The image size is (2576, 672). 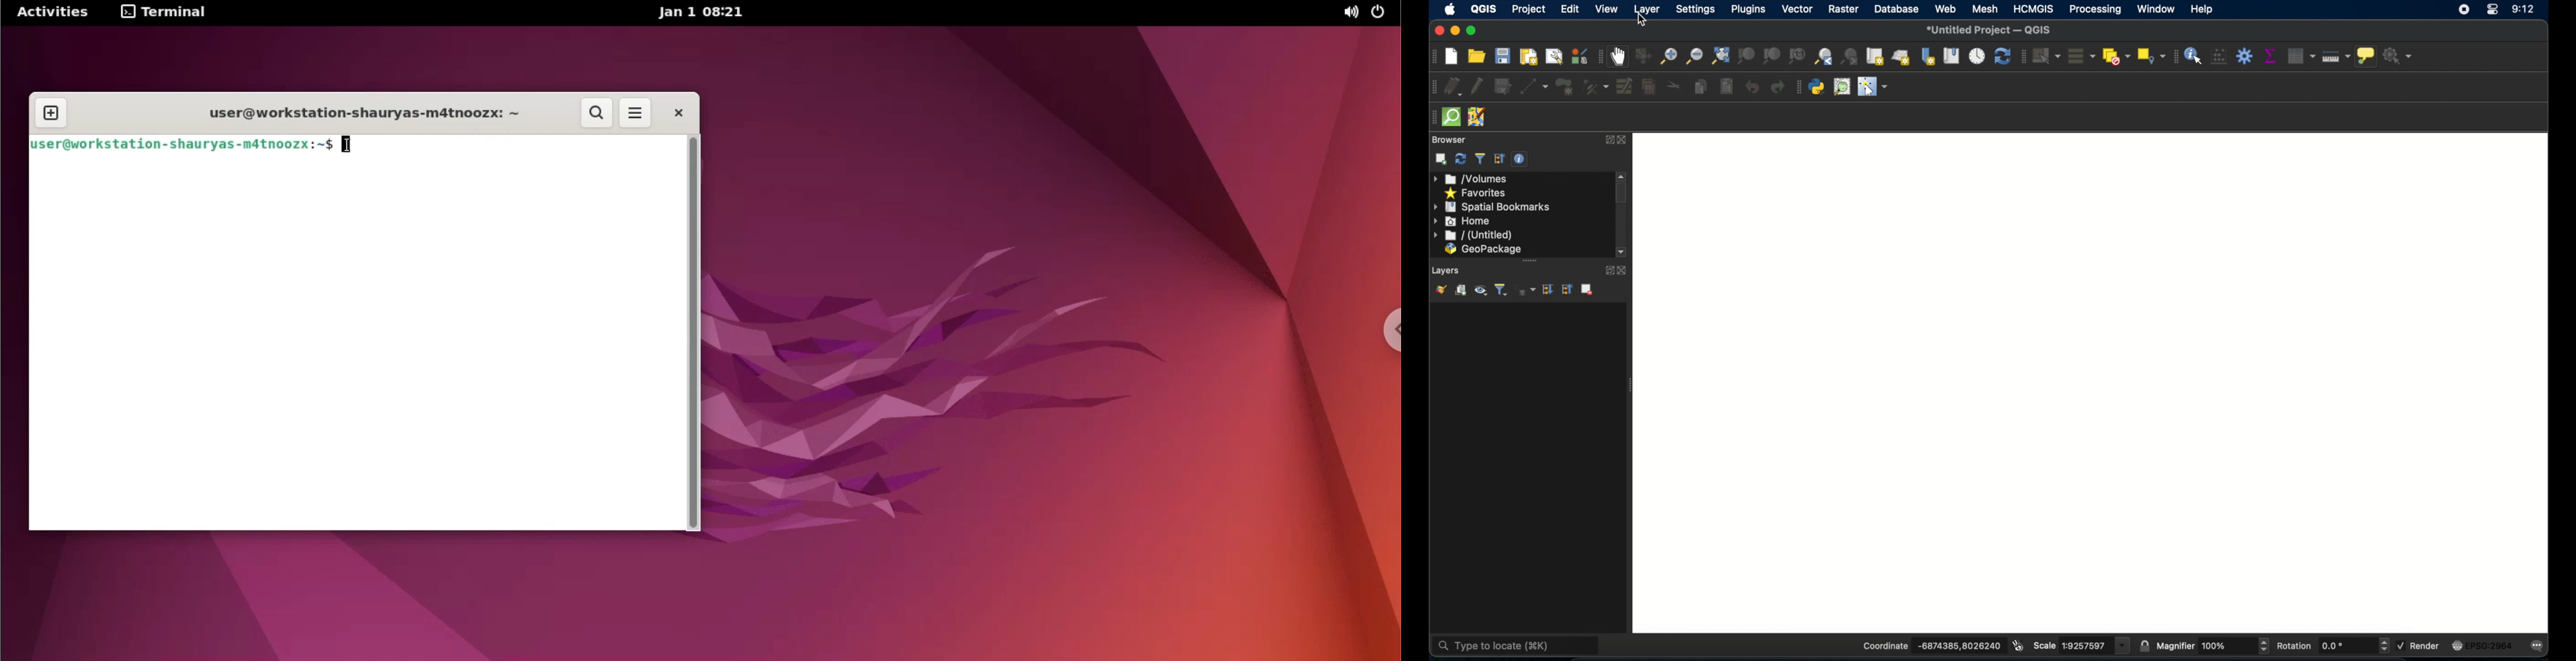 I want to click on drag handle, so click(x=1430, y=117).